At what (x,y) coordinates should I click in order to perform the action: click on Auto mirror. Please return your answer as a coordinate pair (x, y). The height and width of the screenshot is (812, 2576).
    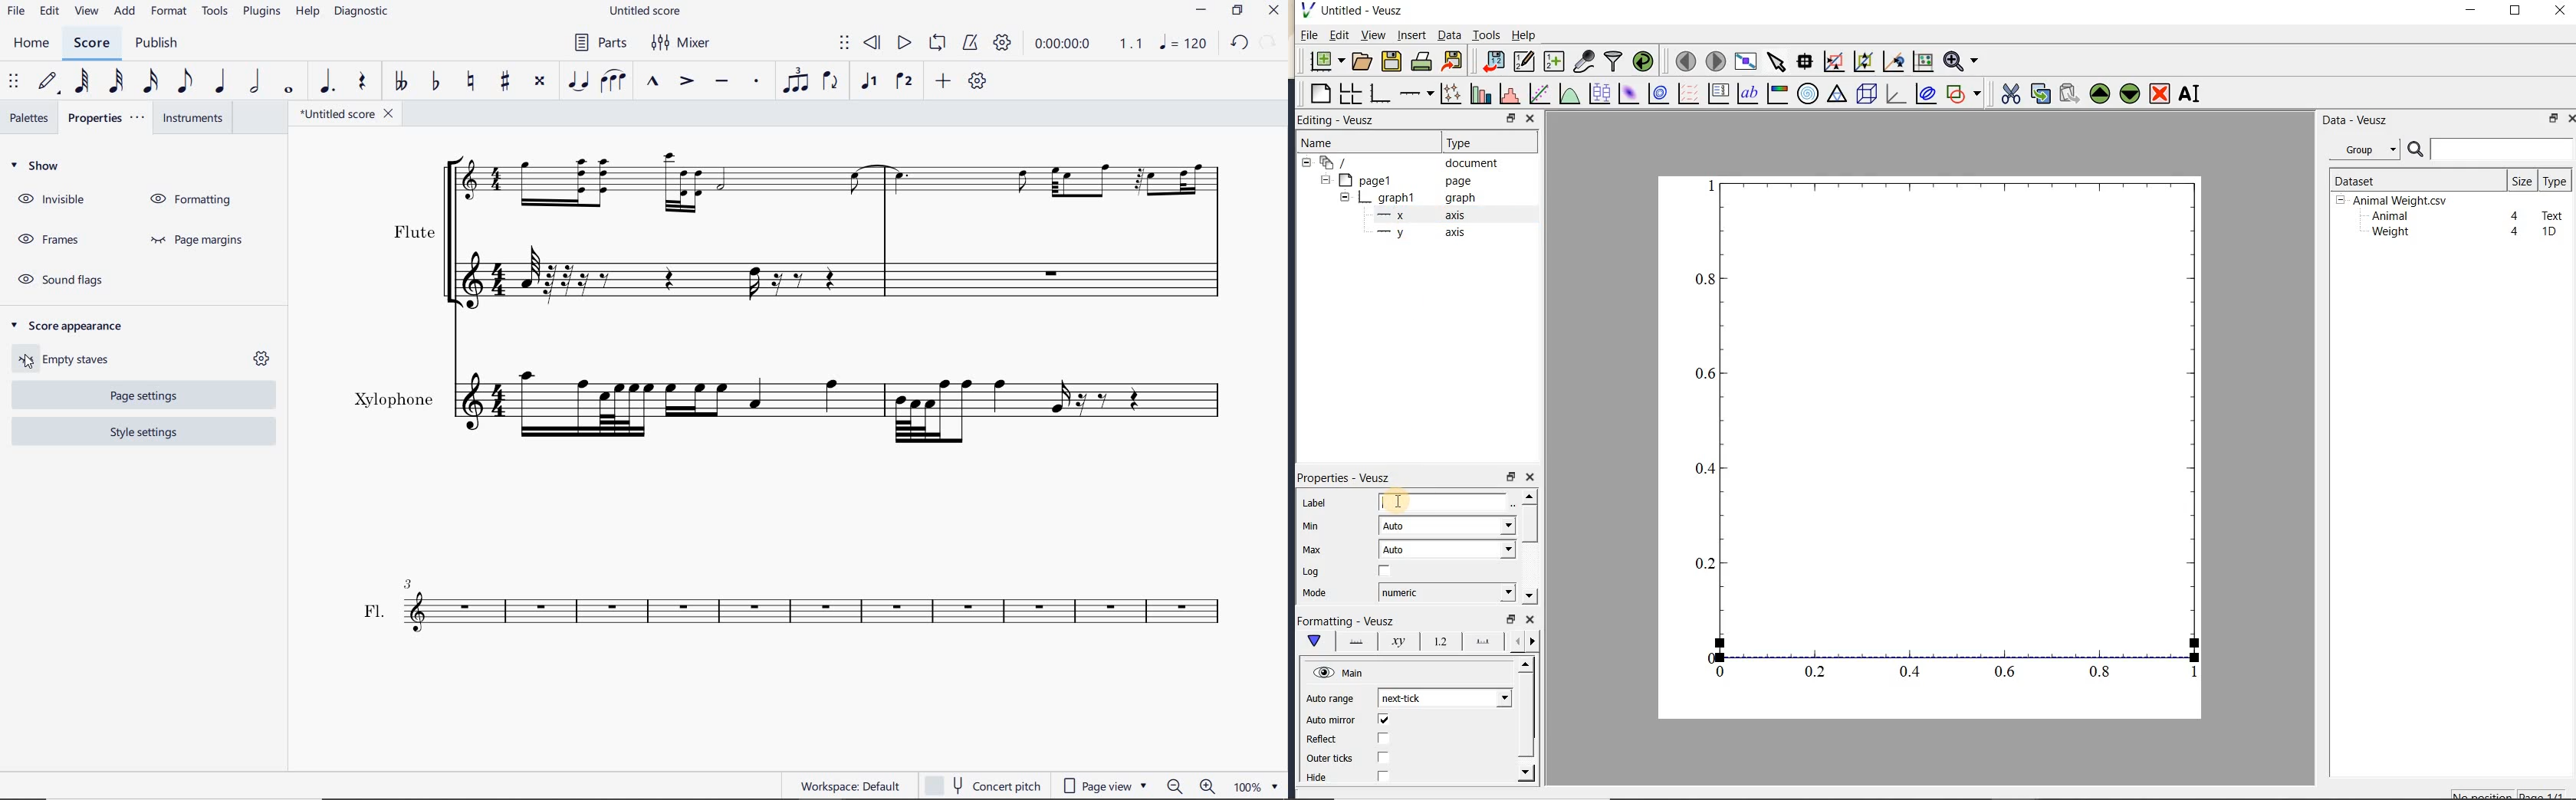
    Looking at the image, I should click on (1329, 721).